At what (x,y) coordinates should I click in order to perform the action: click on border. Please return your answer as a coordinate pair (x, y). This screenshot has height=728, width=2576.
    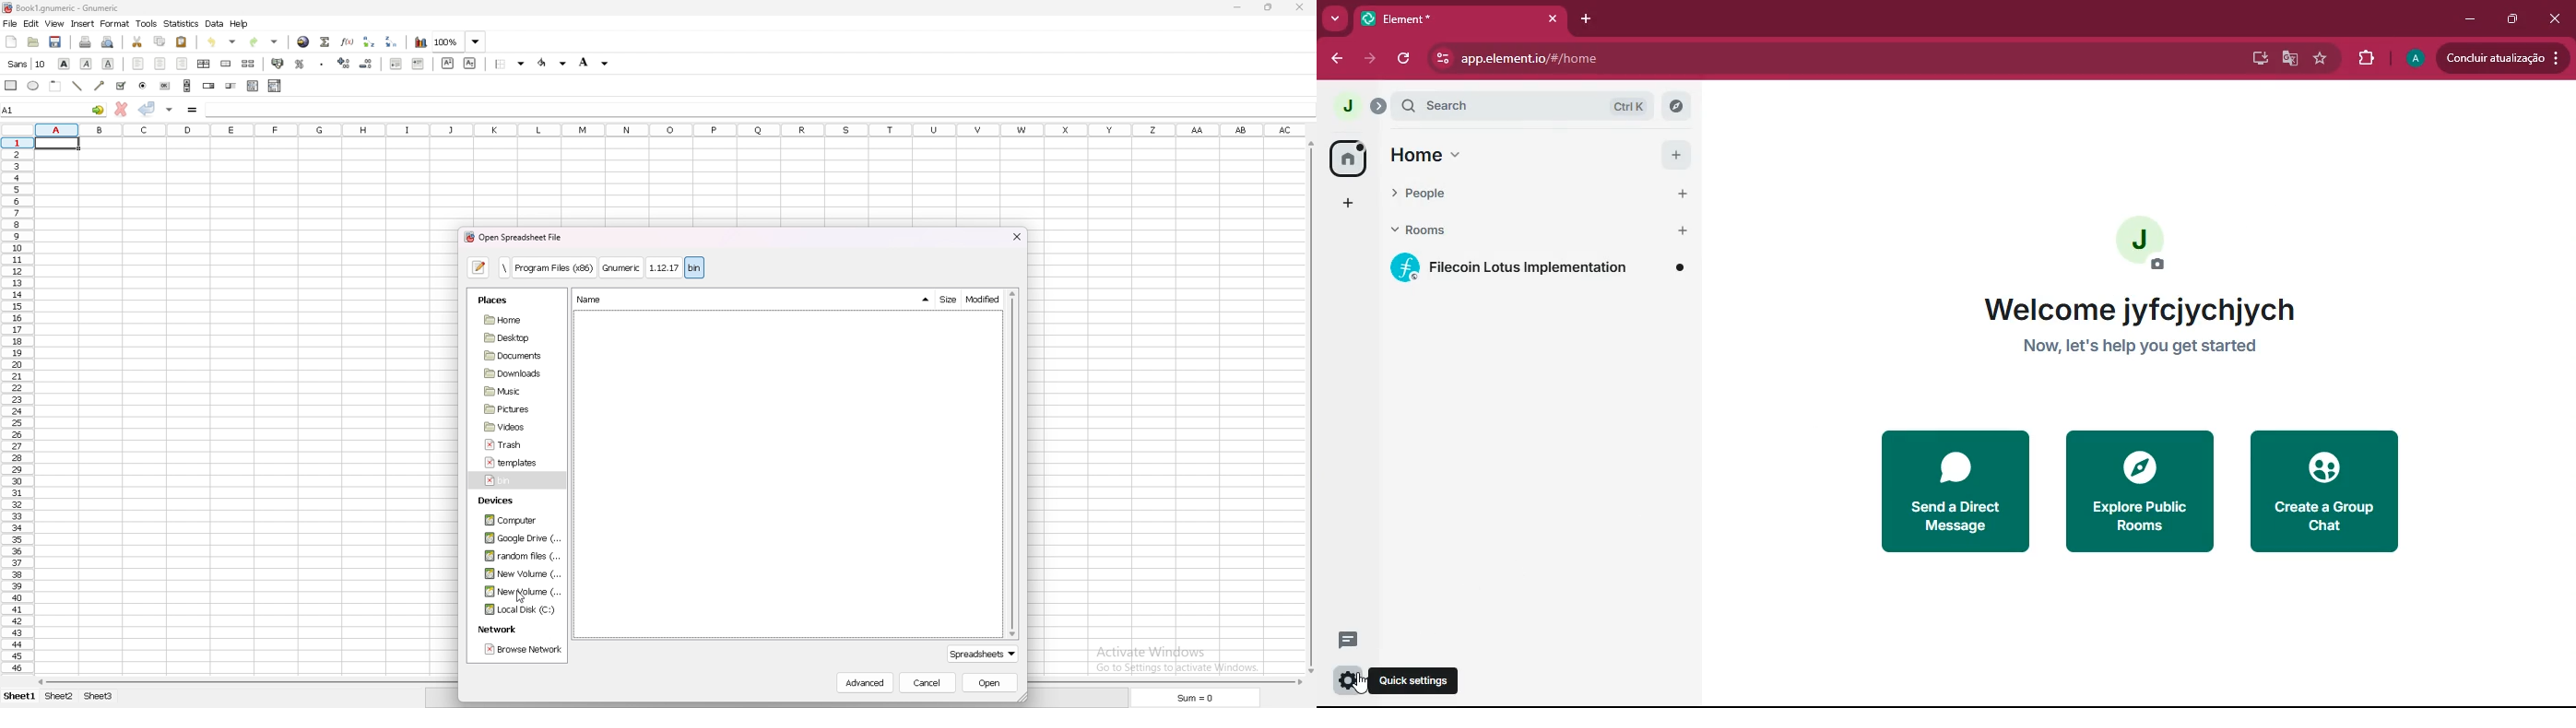
    Looking at the image, I should click on (511, 63).